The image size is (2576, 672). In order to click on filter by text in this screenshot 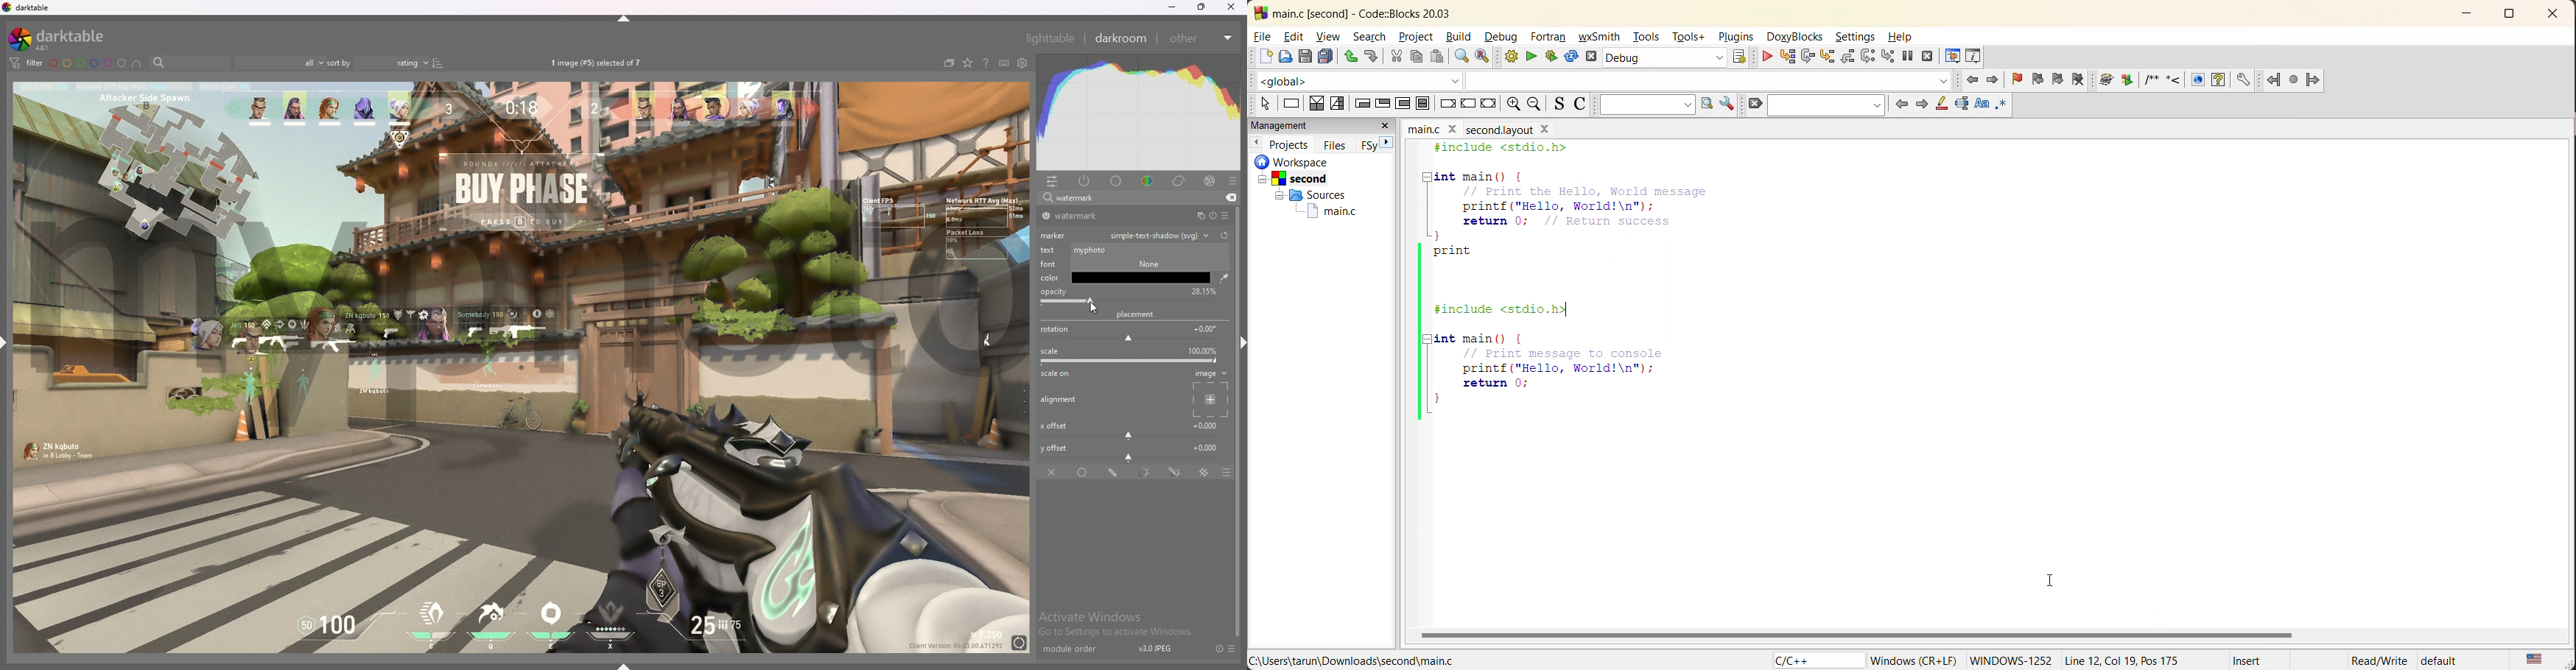, I will do `click(190, 63)`.